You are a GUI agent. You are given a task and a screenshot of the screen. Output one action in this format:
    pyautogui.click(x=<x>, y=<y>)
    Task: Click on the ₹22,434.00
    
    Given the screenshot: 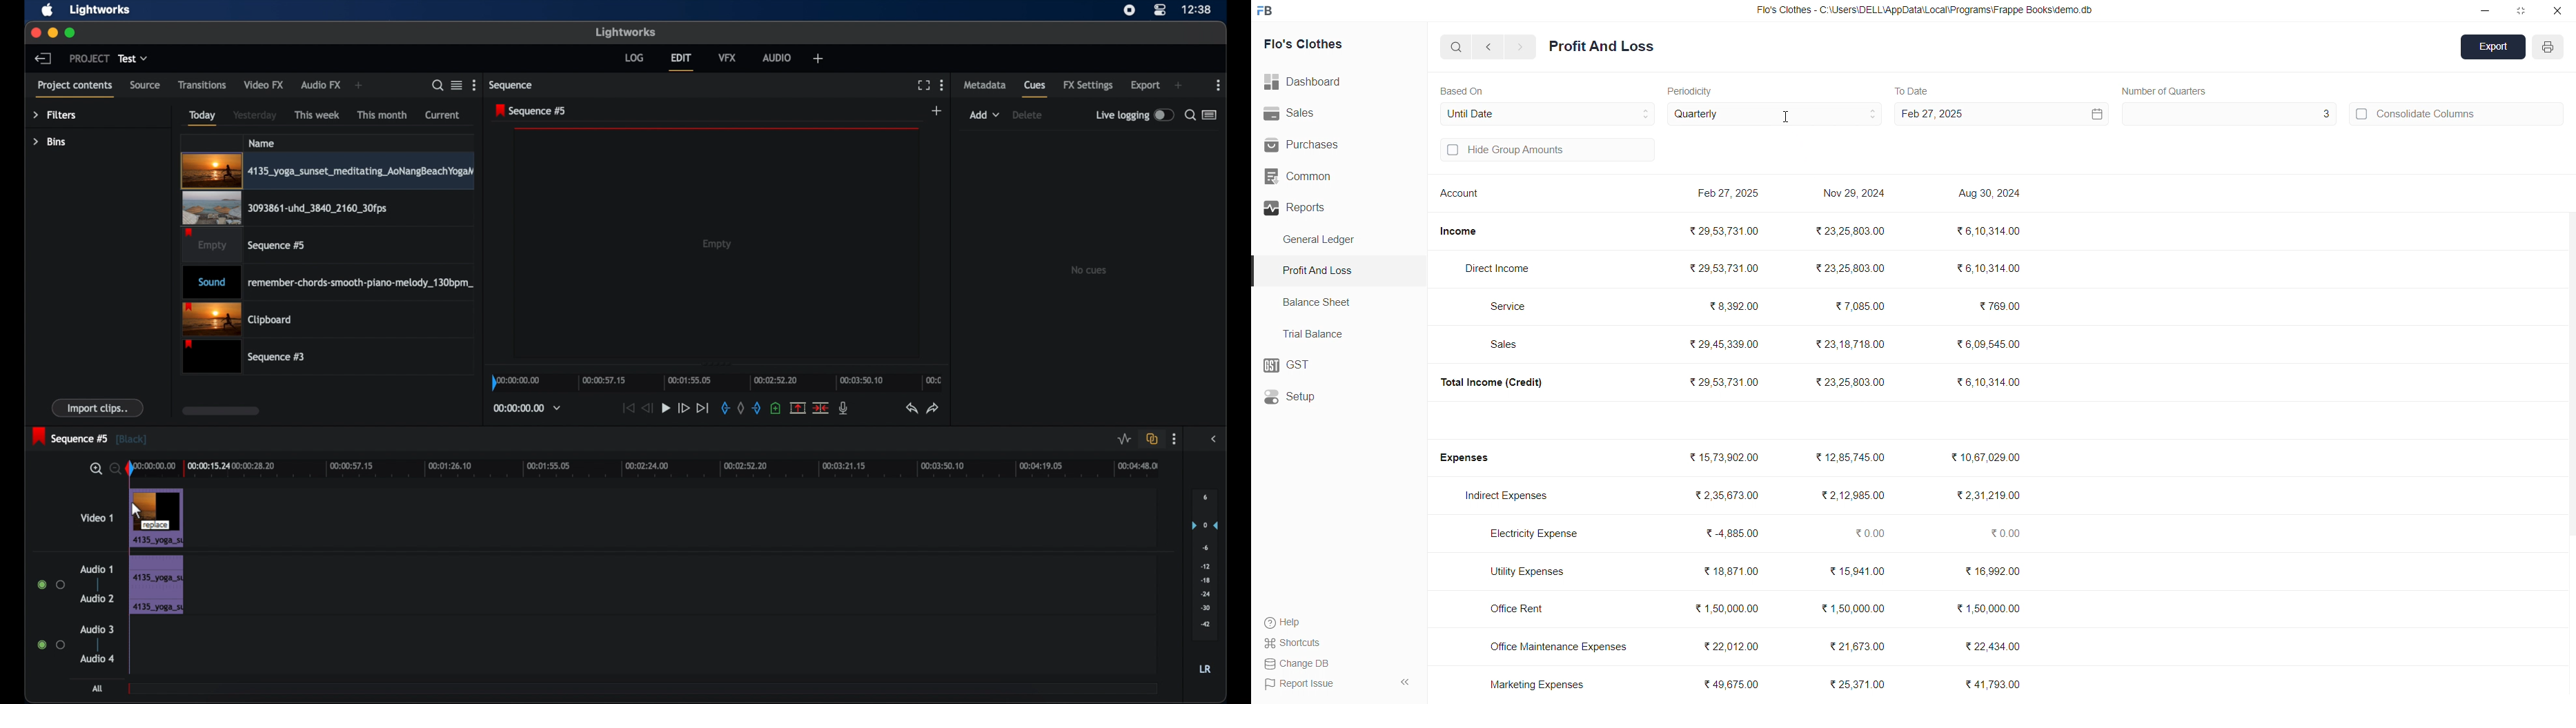 What is the action you would take?
    pyautogui.click(x=1994, y=645)
    